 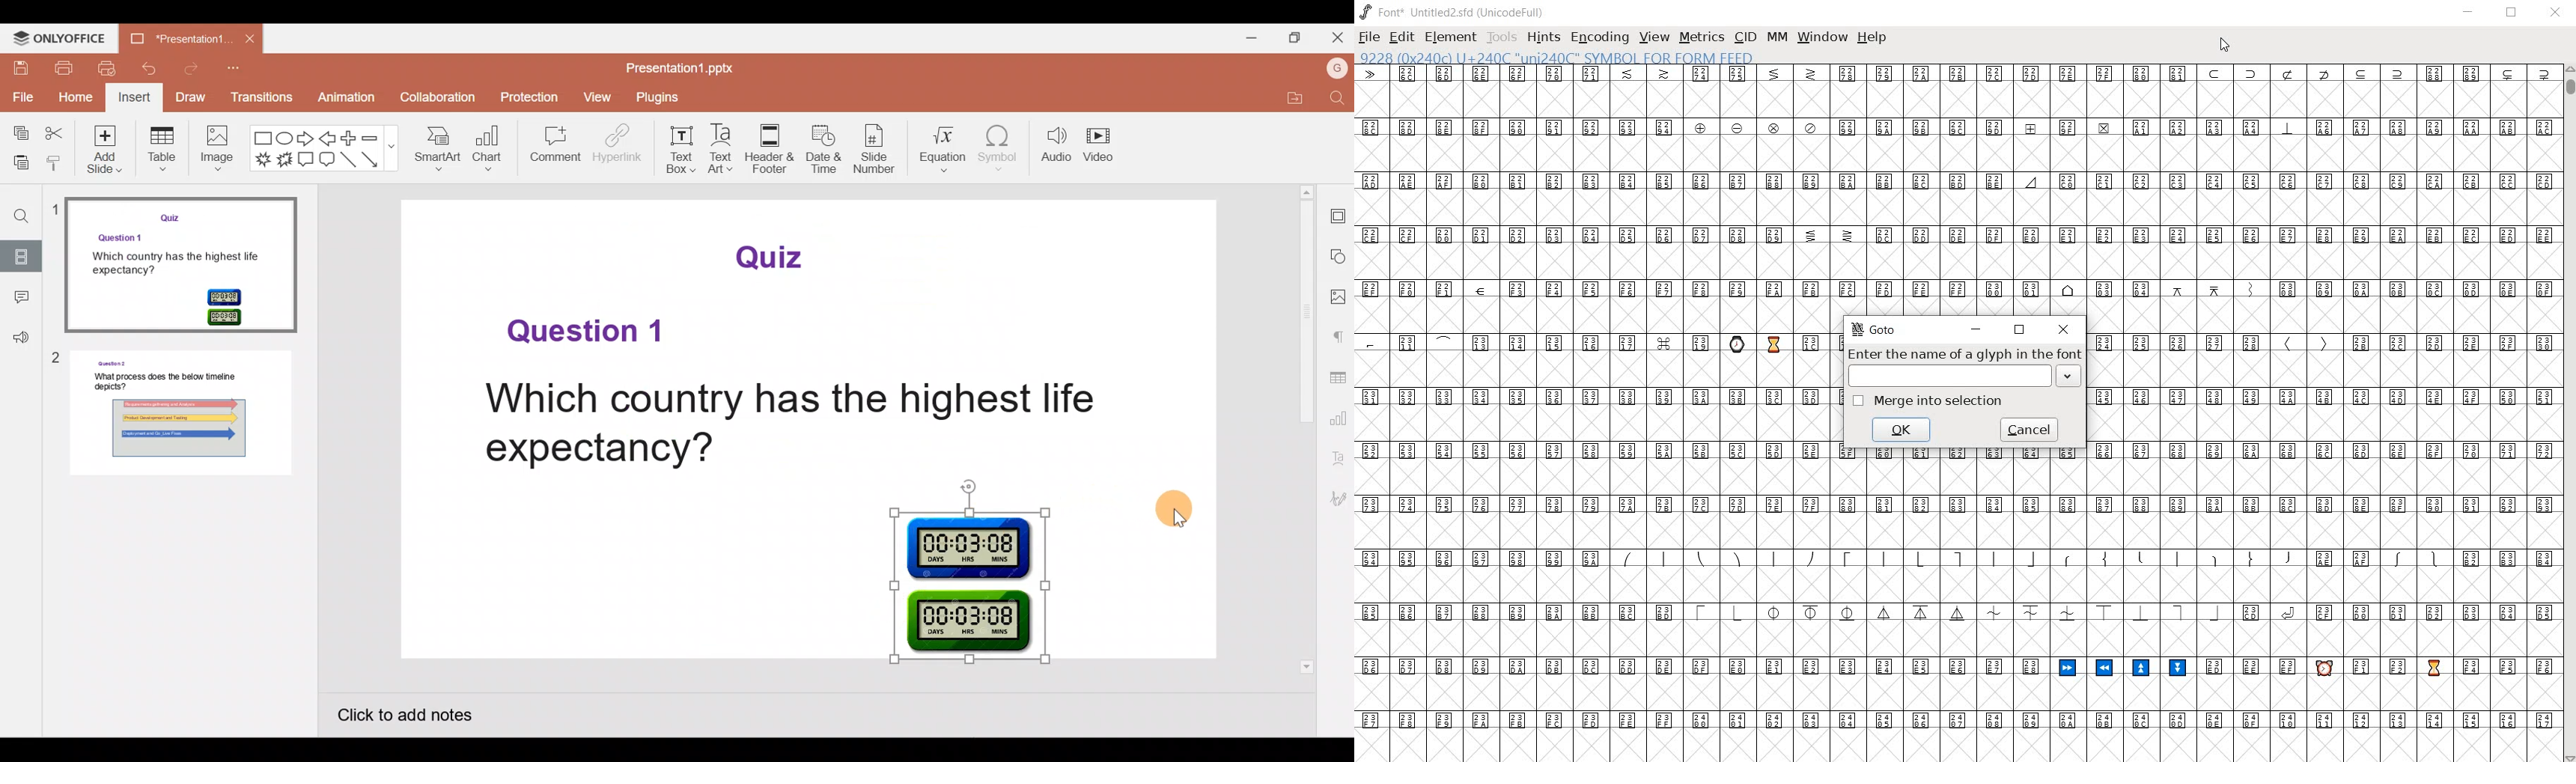 I want to click on Which country has the highest life expectancy?, so click(x=787, y=425).